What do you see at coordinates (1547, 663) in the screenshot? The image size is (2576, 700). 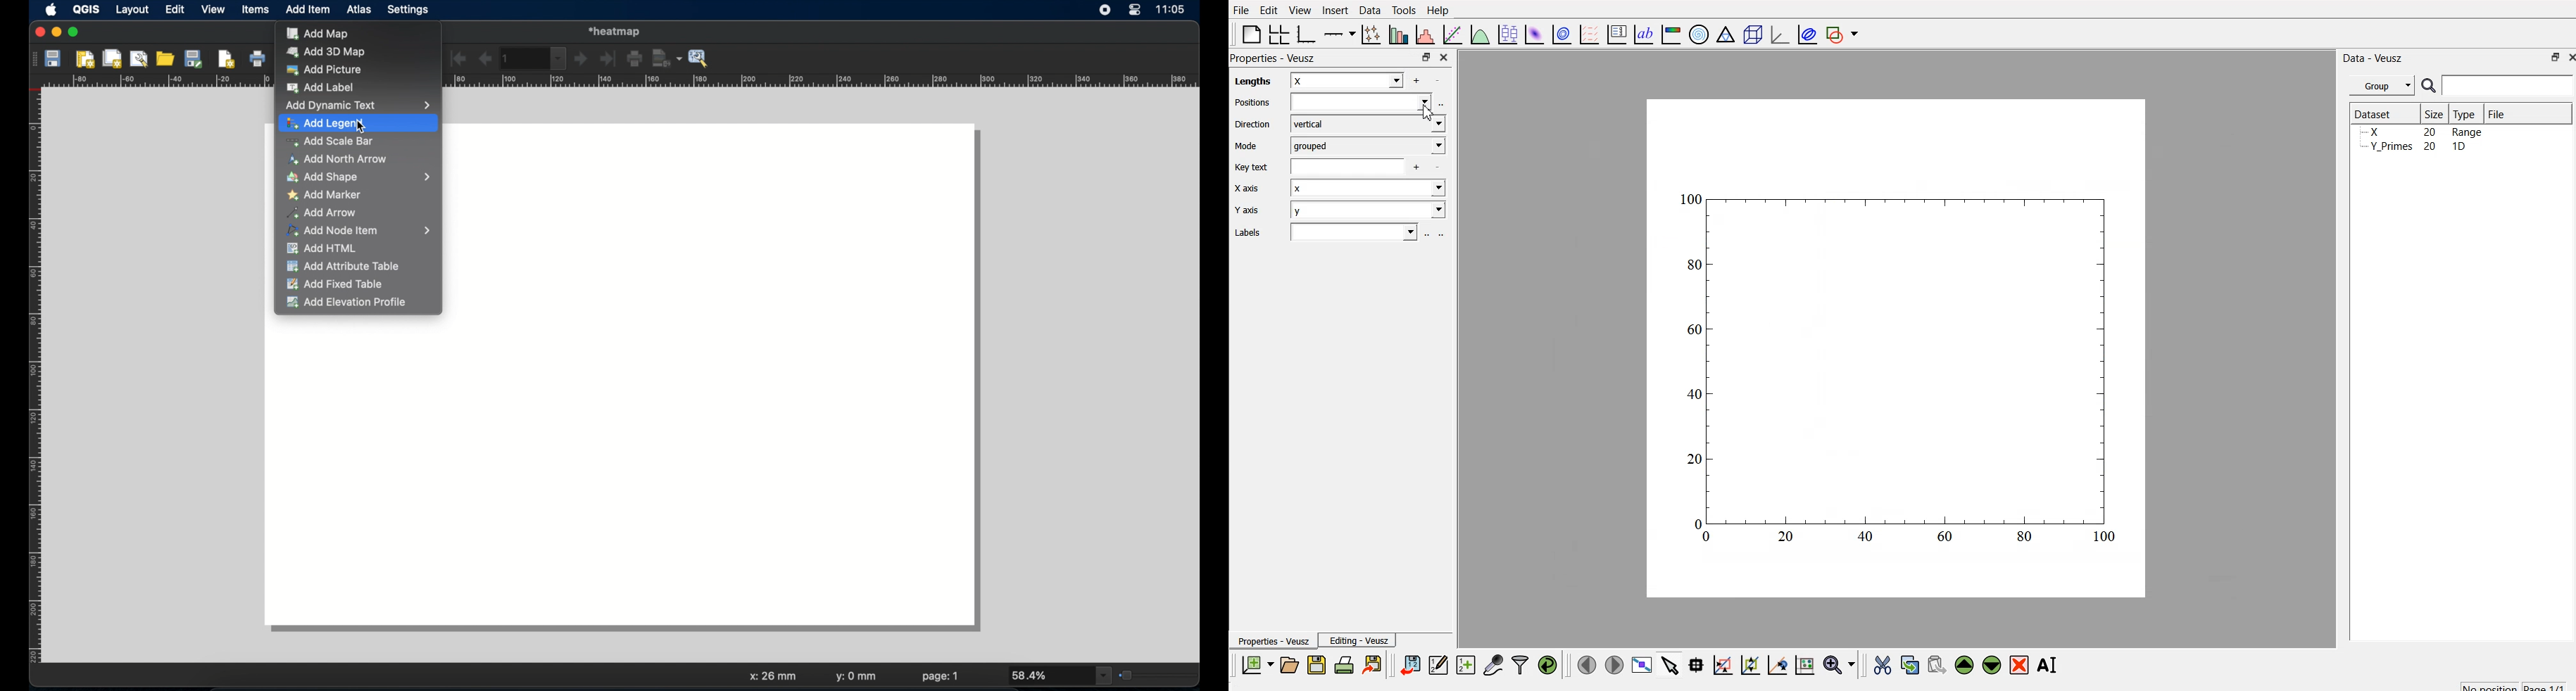 I see `reload linked dataset` at bounding box center [1547, 663].